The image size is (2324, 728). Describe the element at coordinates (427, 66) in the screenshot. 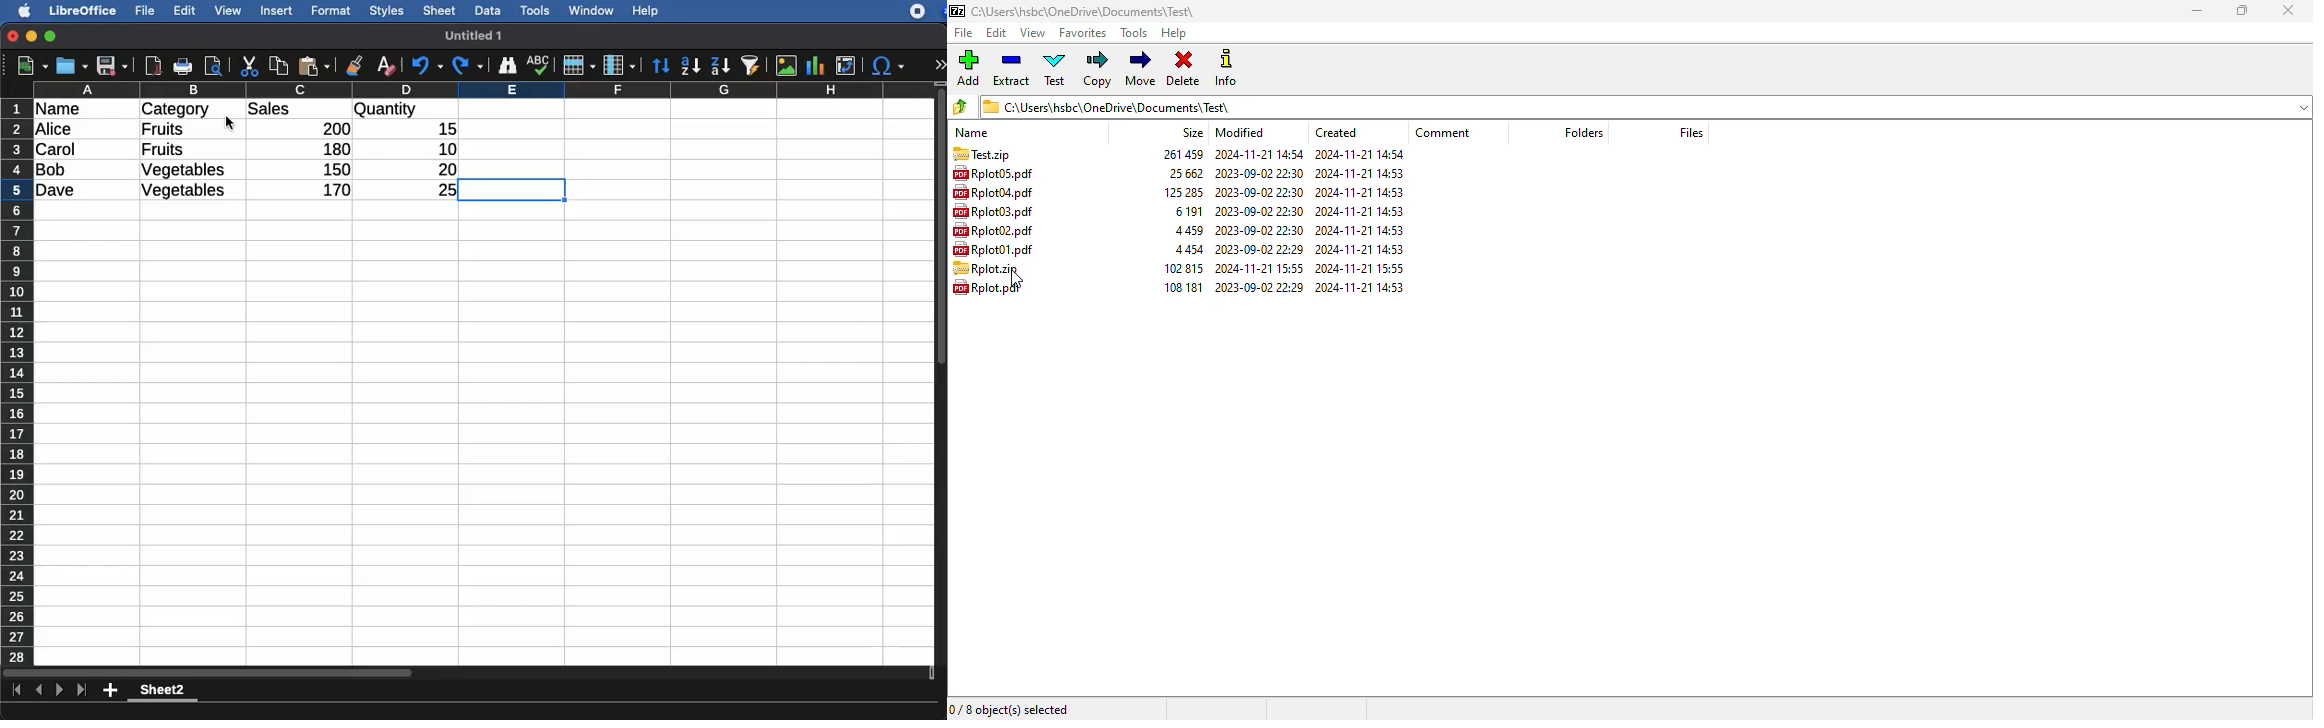

I see `undo` at that location.